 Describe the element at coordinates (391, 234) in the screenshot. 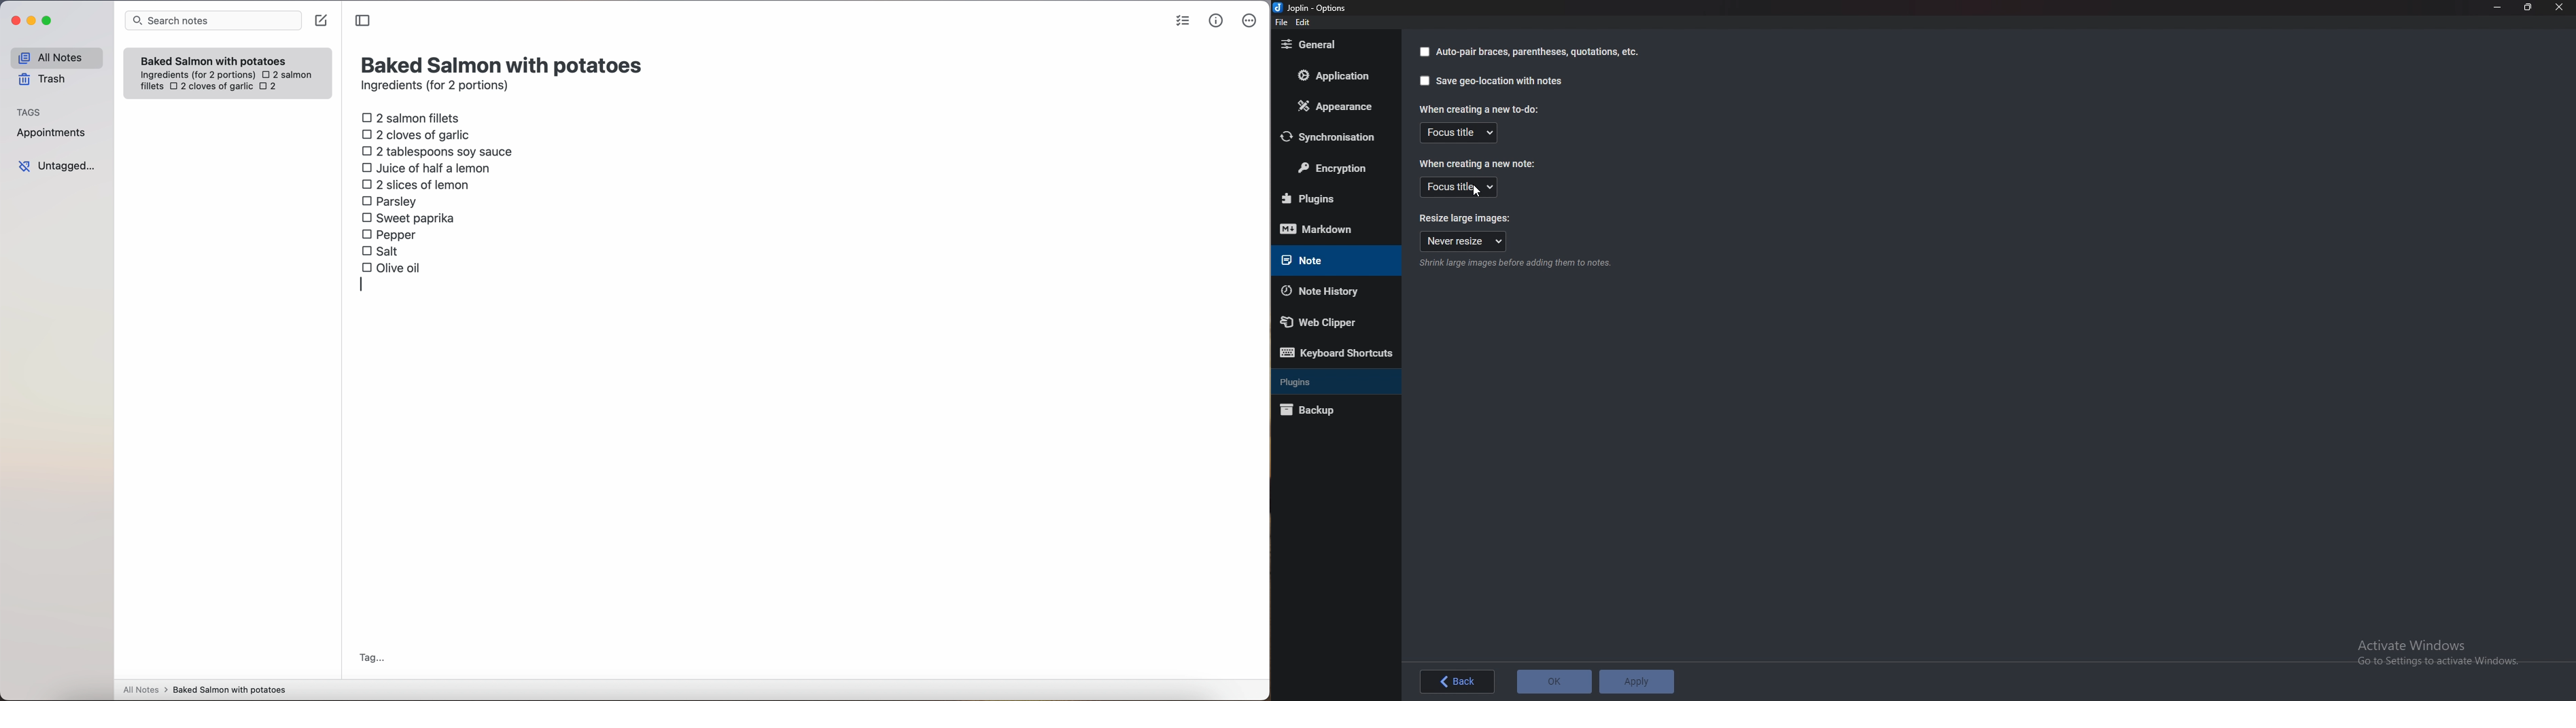

I see `pepper` at that location.